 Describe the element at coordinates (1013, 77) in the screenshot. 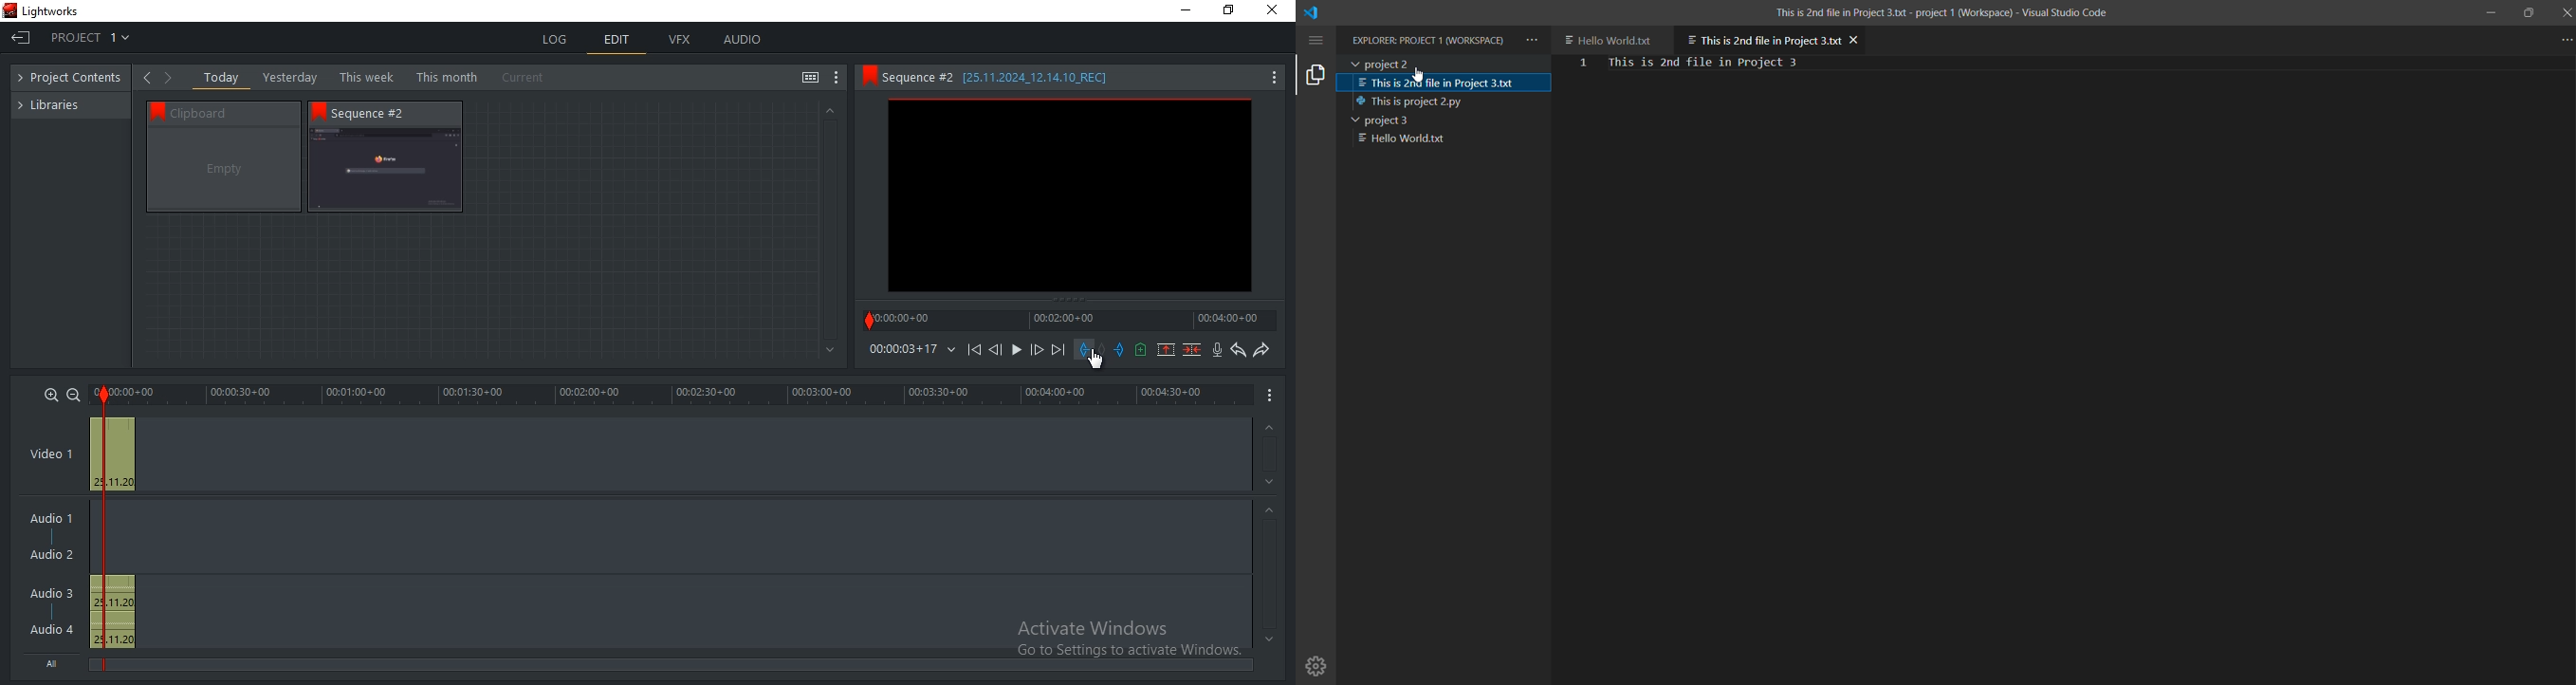

I see `Sequence 2 details` at that location.